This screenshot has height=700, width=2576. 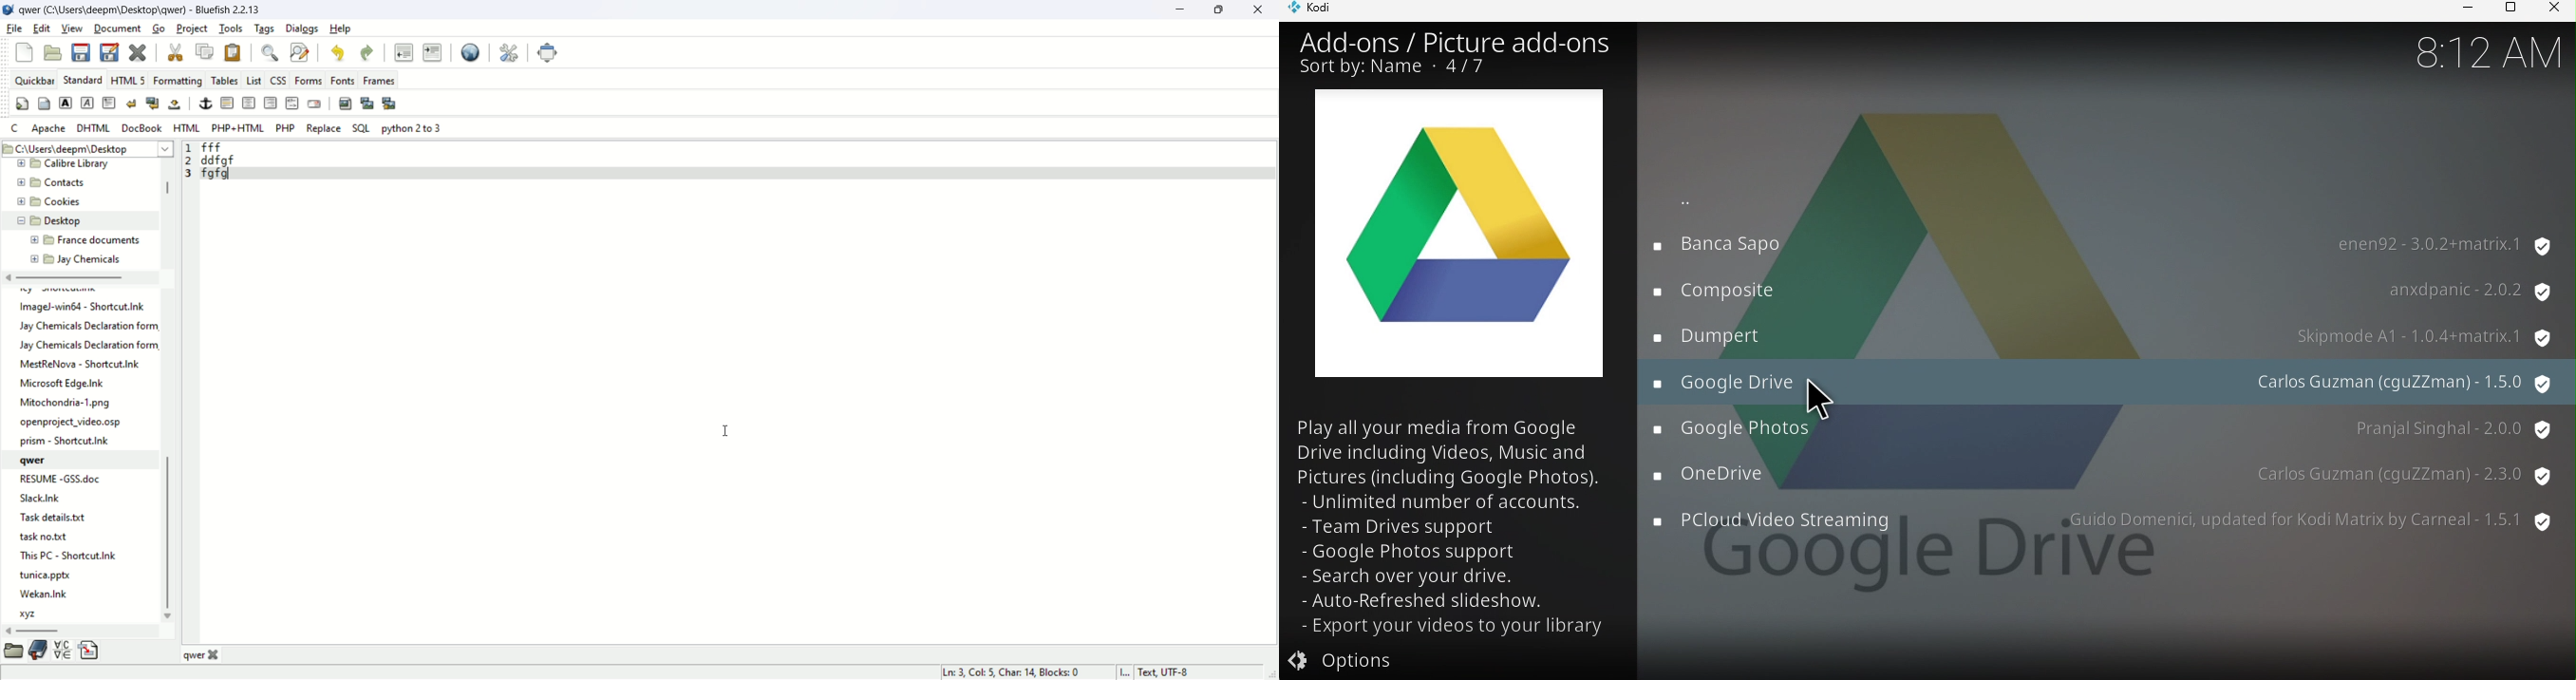 What do you see at coordinates (2104, 525) in the screenshot?
I see `PCloud Videos streaming` at bounding box center [2104, 525].